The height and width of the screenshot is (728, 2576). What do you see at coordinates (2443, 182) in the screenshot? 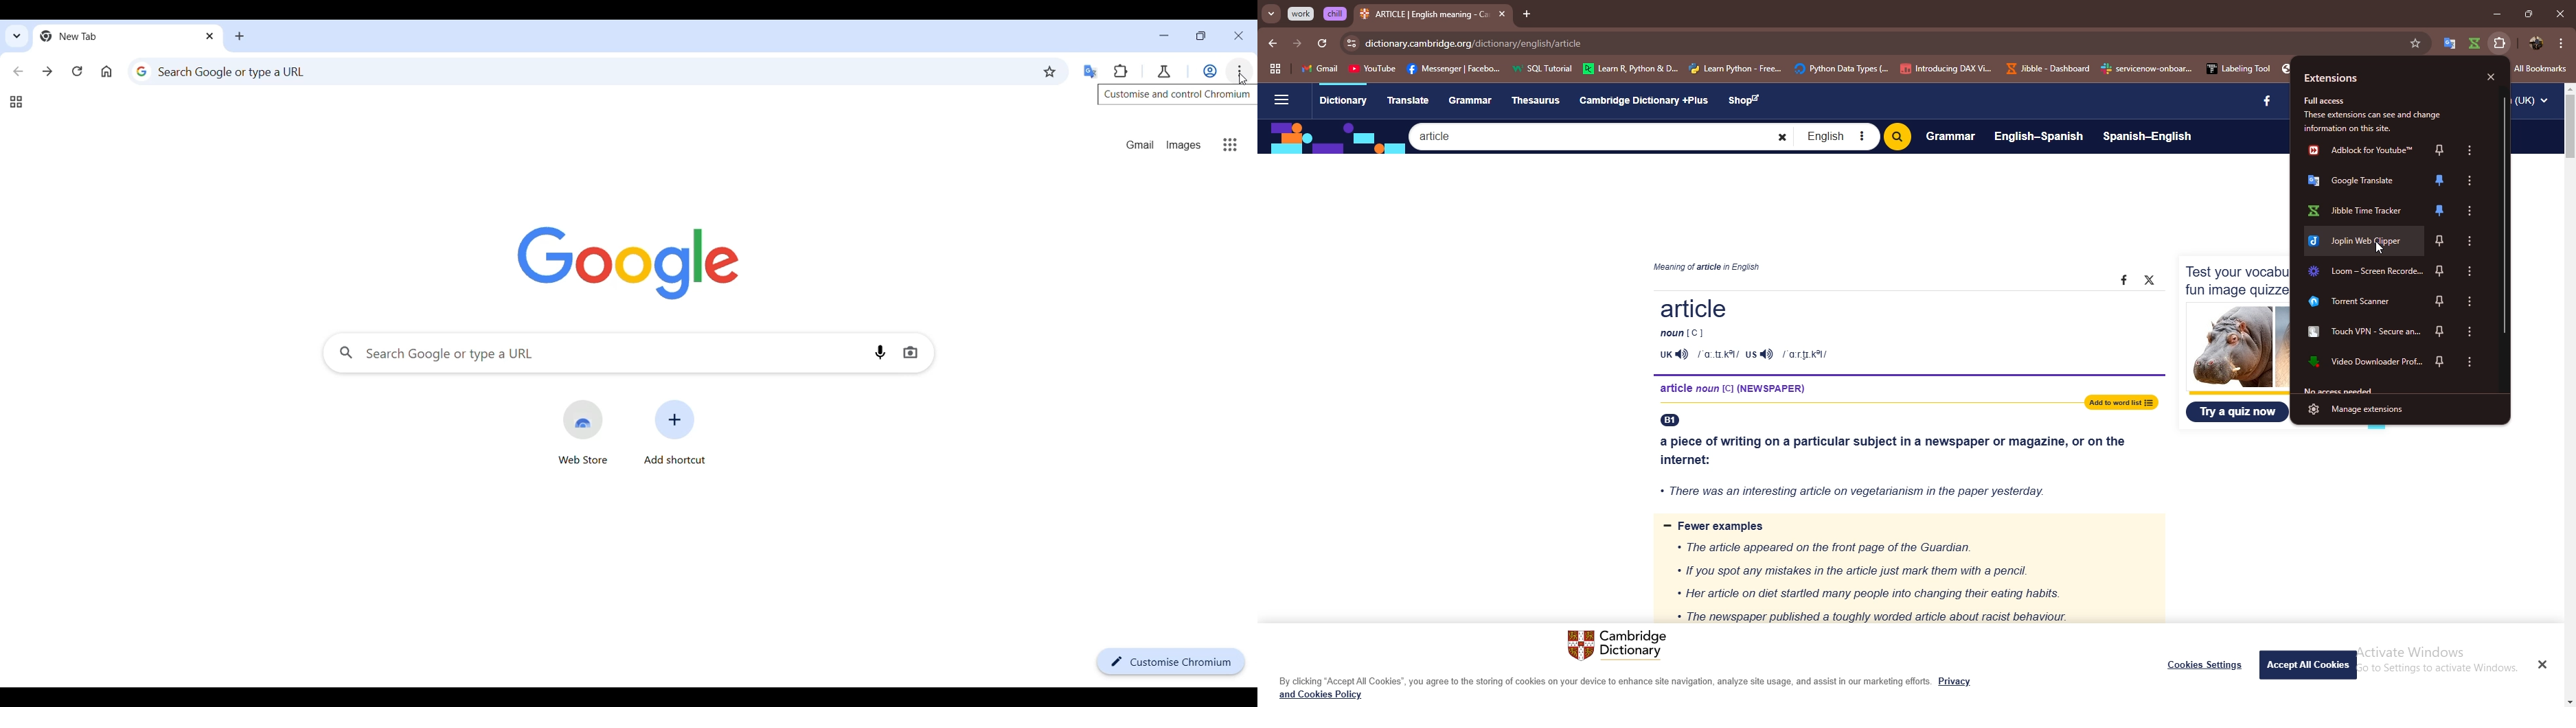
I see `unpin` at bounding box center [2443, 182].